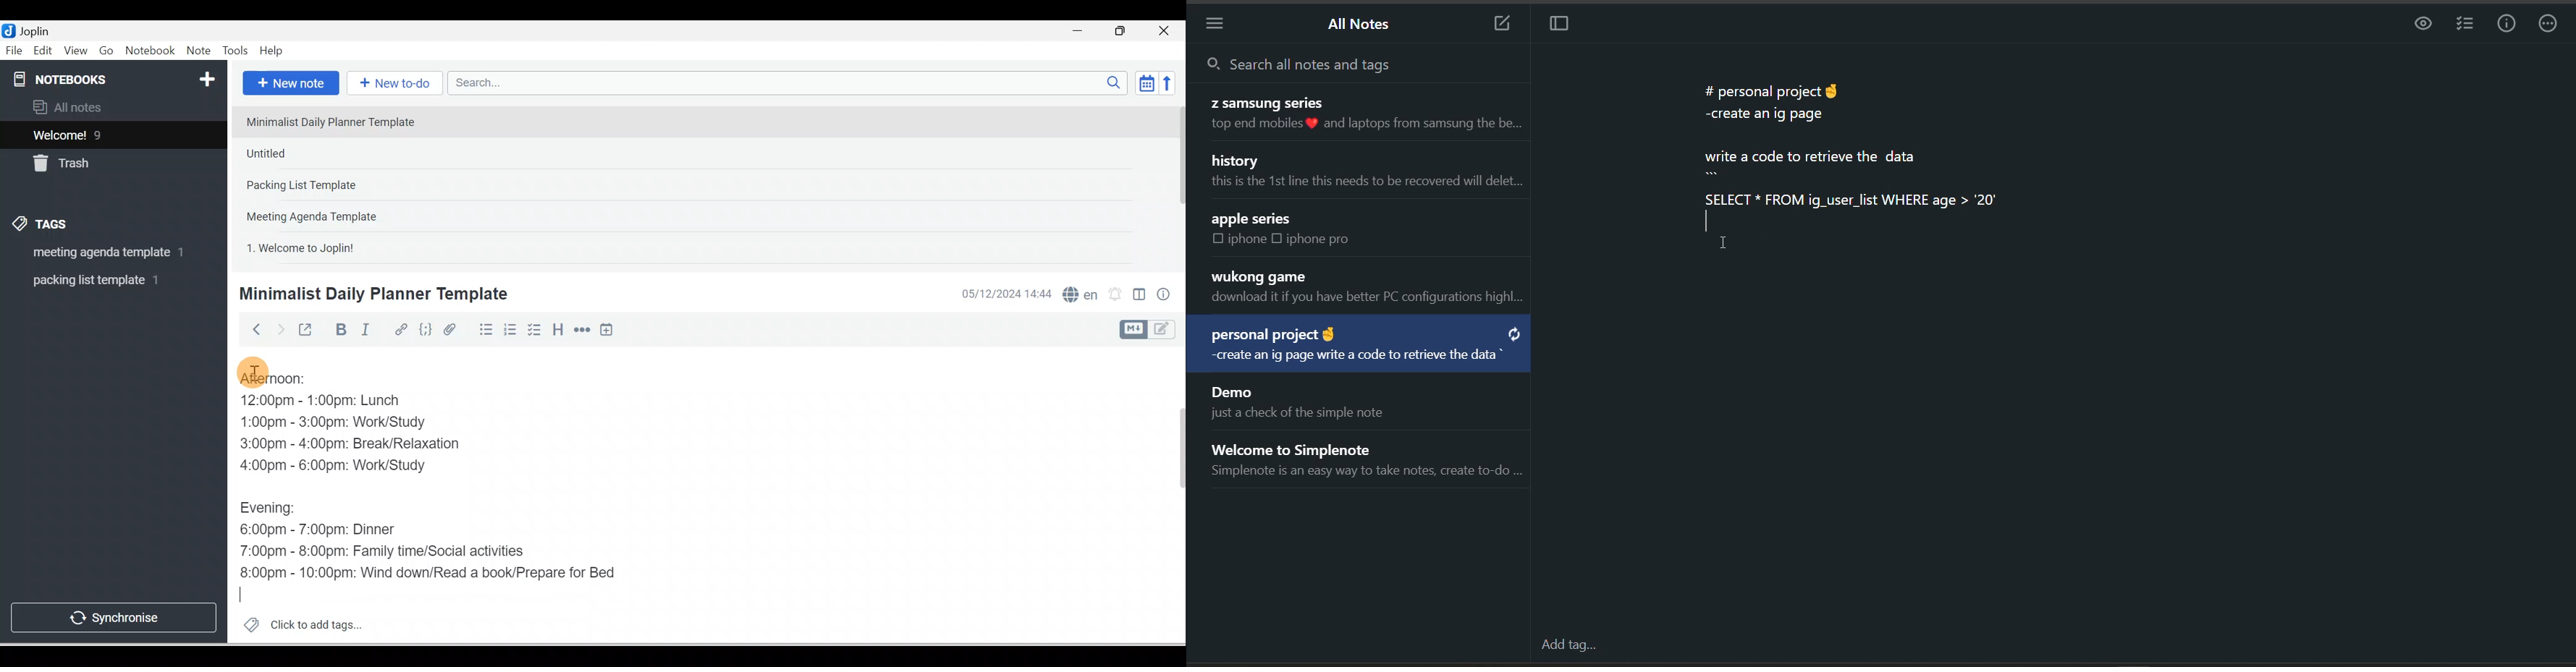  What do you see at coordinates (1004, 294) in the screenshot?
I see `Date & time` at bounding box center [1004, 294].